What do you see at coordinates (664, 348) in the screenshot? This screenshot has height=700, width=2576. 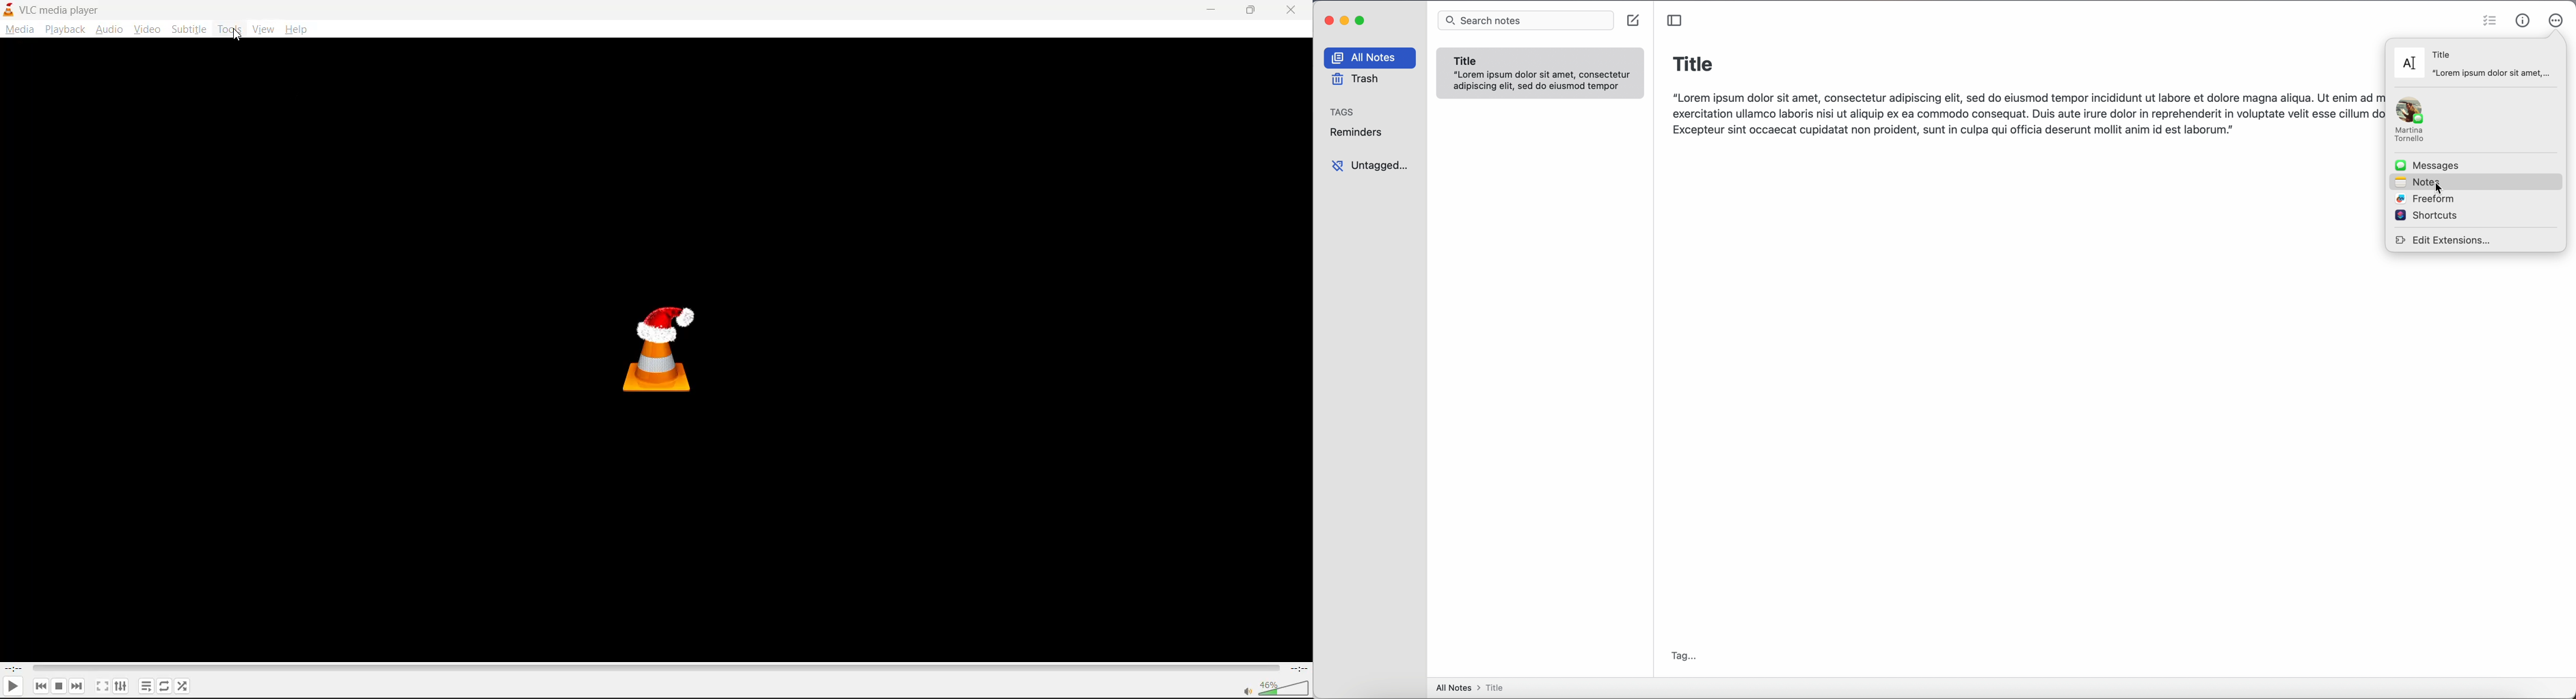 I see `thumbnail` at bounding box center [664, 348].